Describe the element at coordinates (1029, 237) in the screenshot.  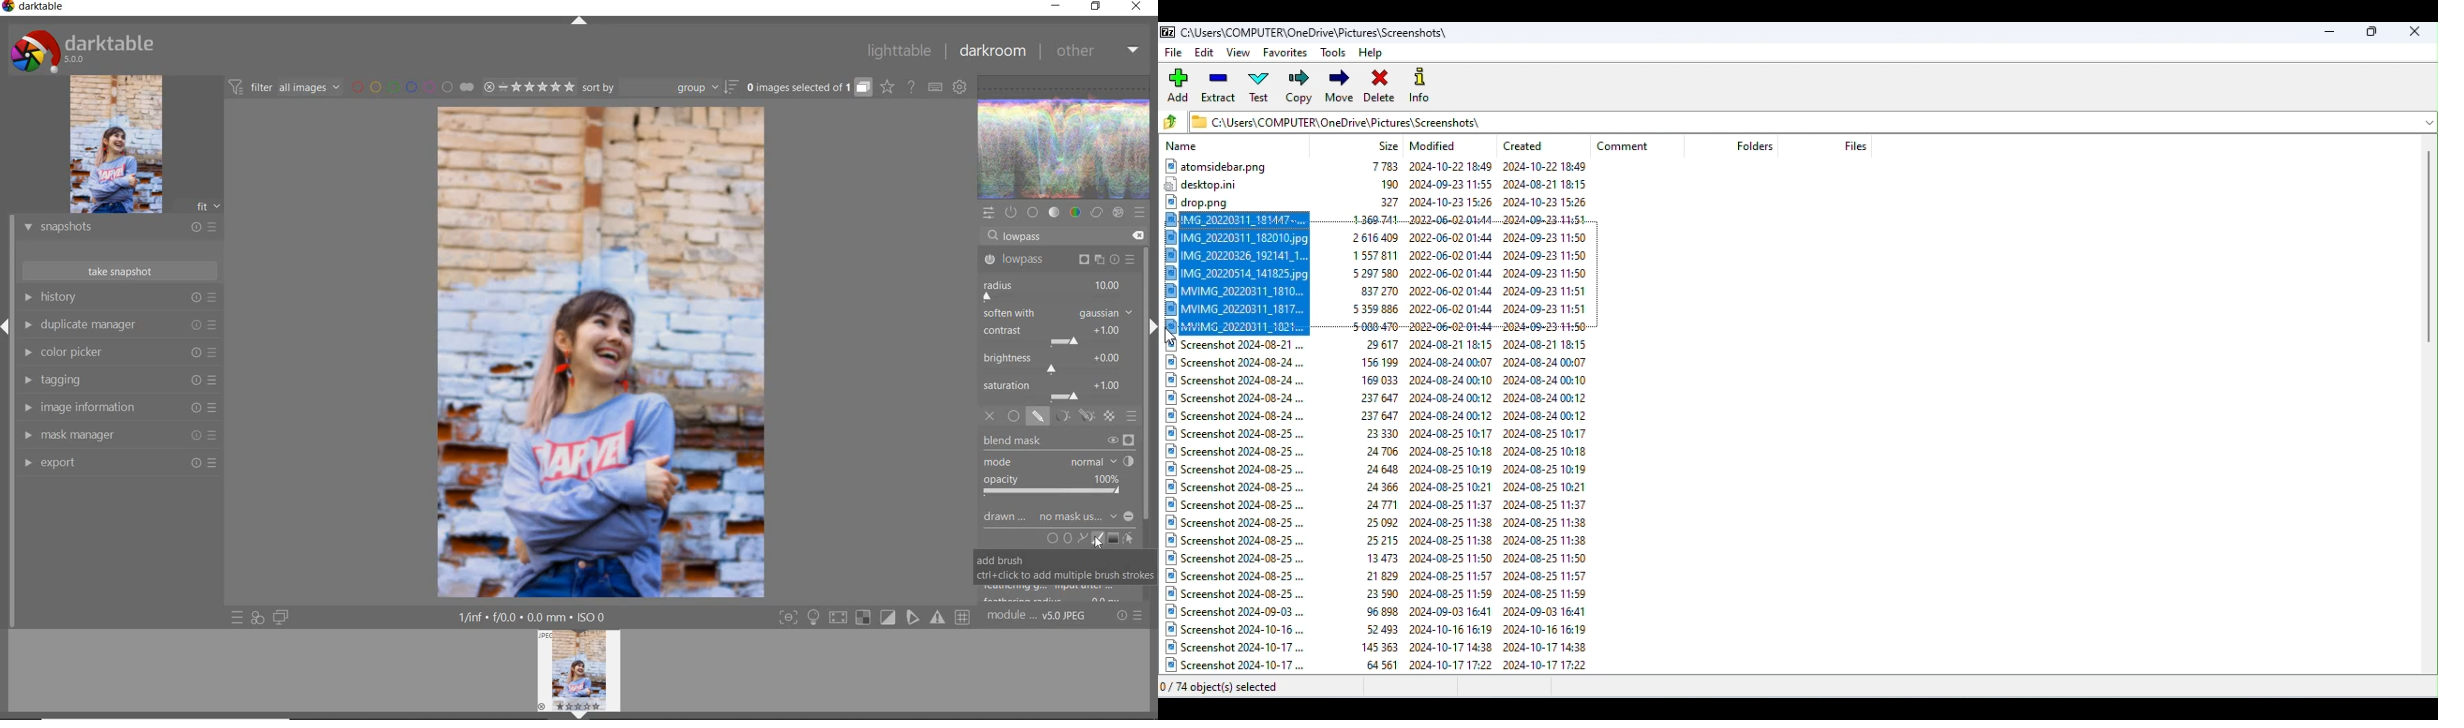
I see `lowpass` at that location.